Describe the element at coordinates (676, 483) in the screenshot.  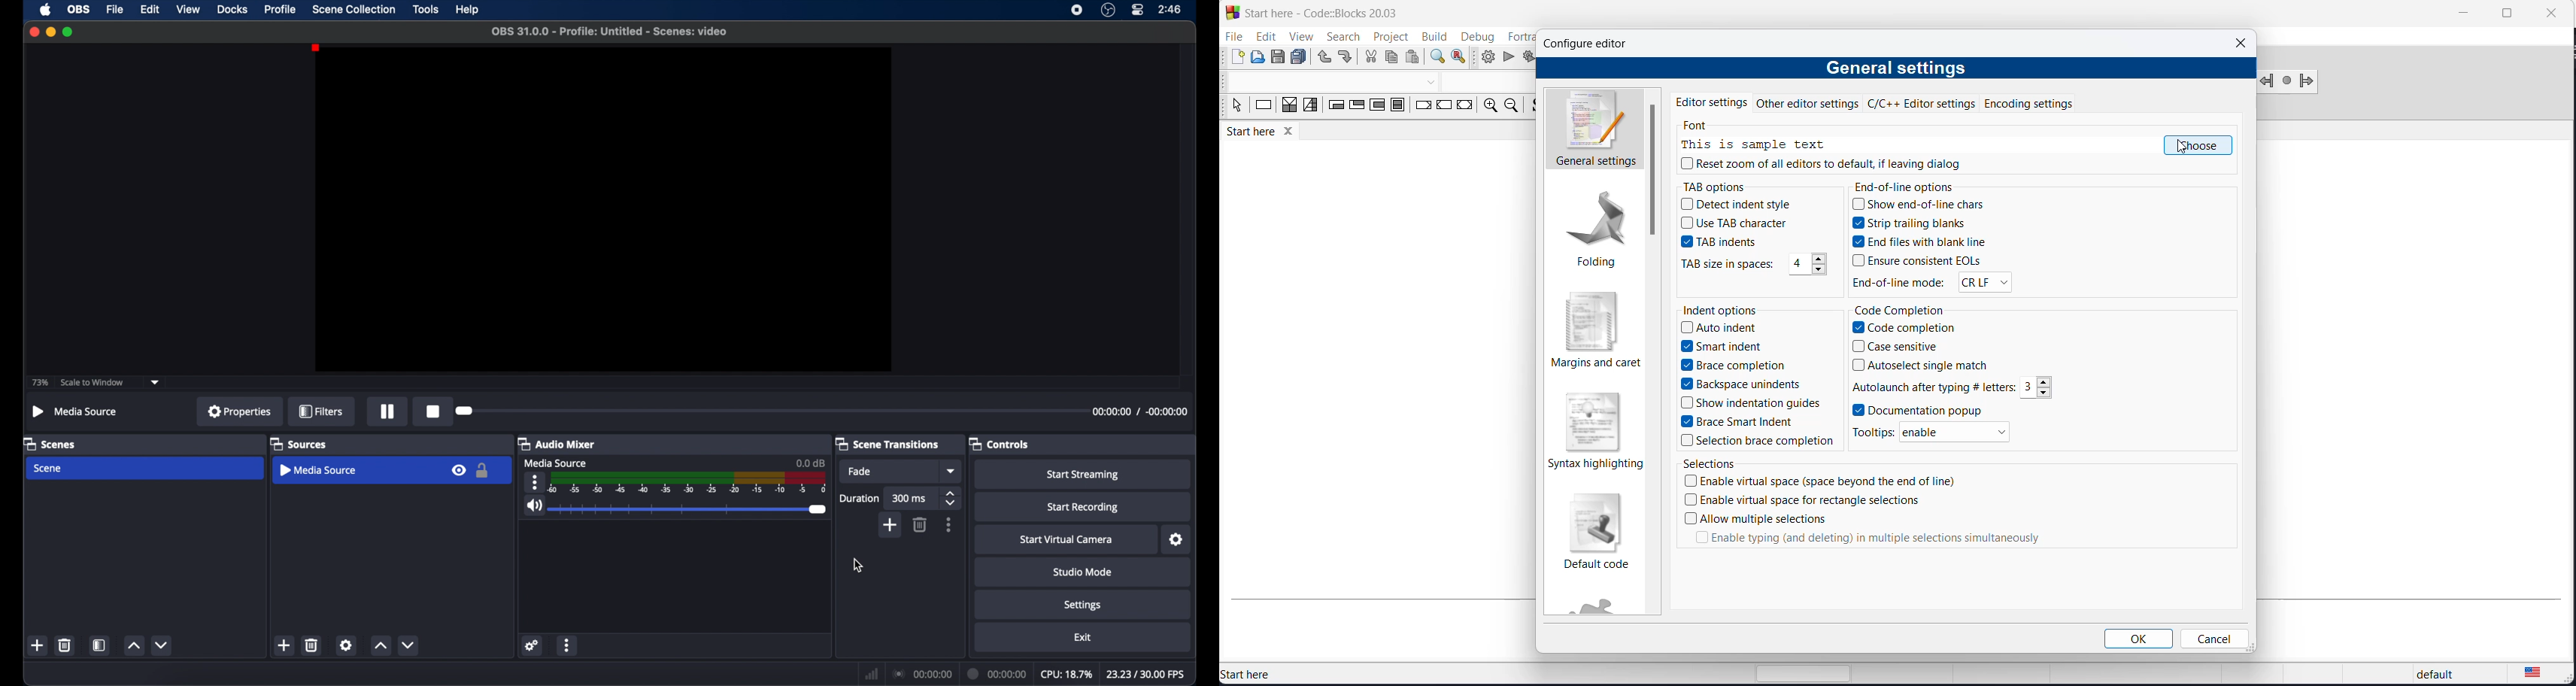
I see `Signal` at that location.